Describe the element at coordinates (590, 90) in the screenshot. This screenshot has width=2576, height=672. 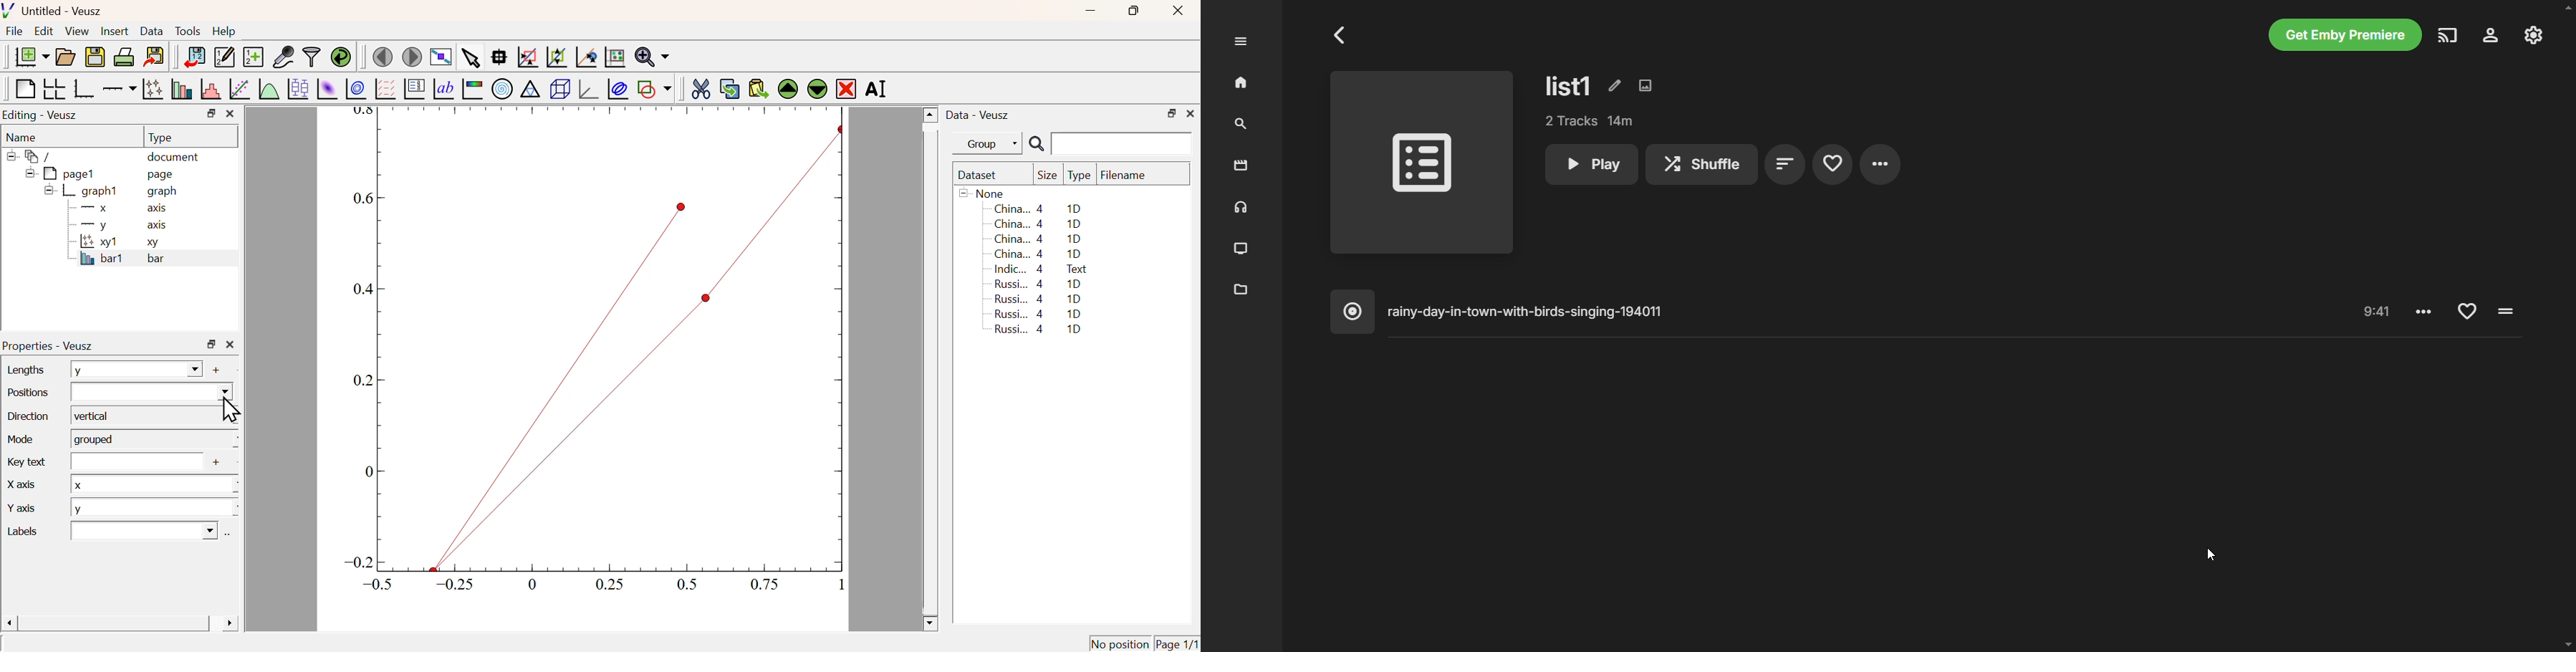
I see `3D graph` at that location.